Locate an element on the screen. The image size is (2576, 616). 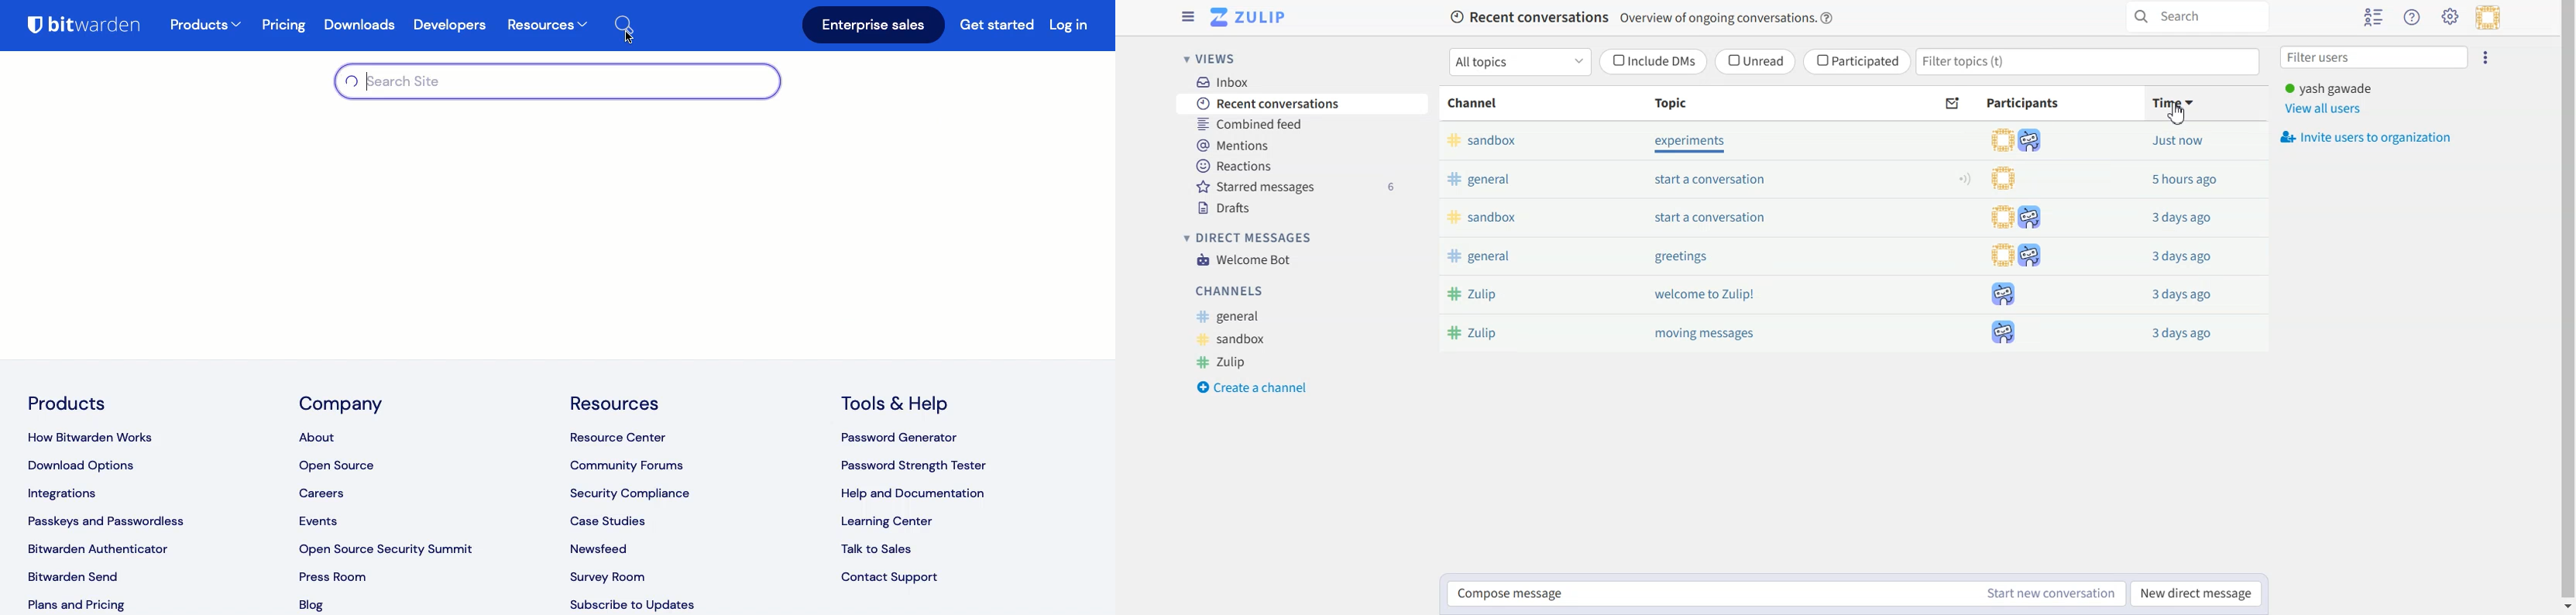
general start a conversation is located at coordinates (1659, 180).